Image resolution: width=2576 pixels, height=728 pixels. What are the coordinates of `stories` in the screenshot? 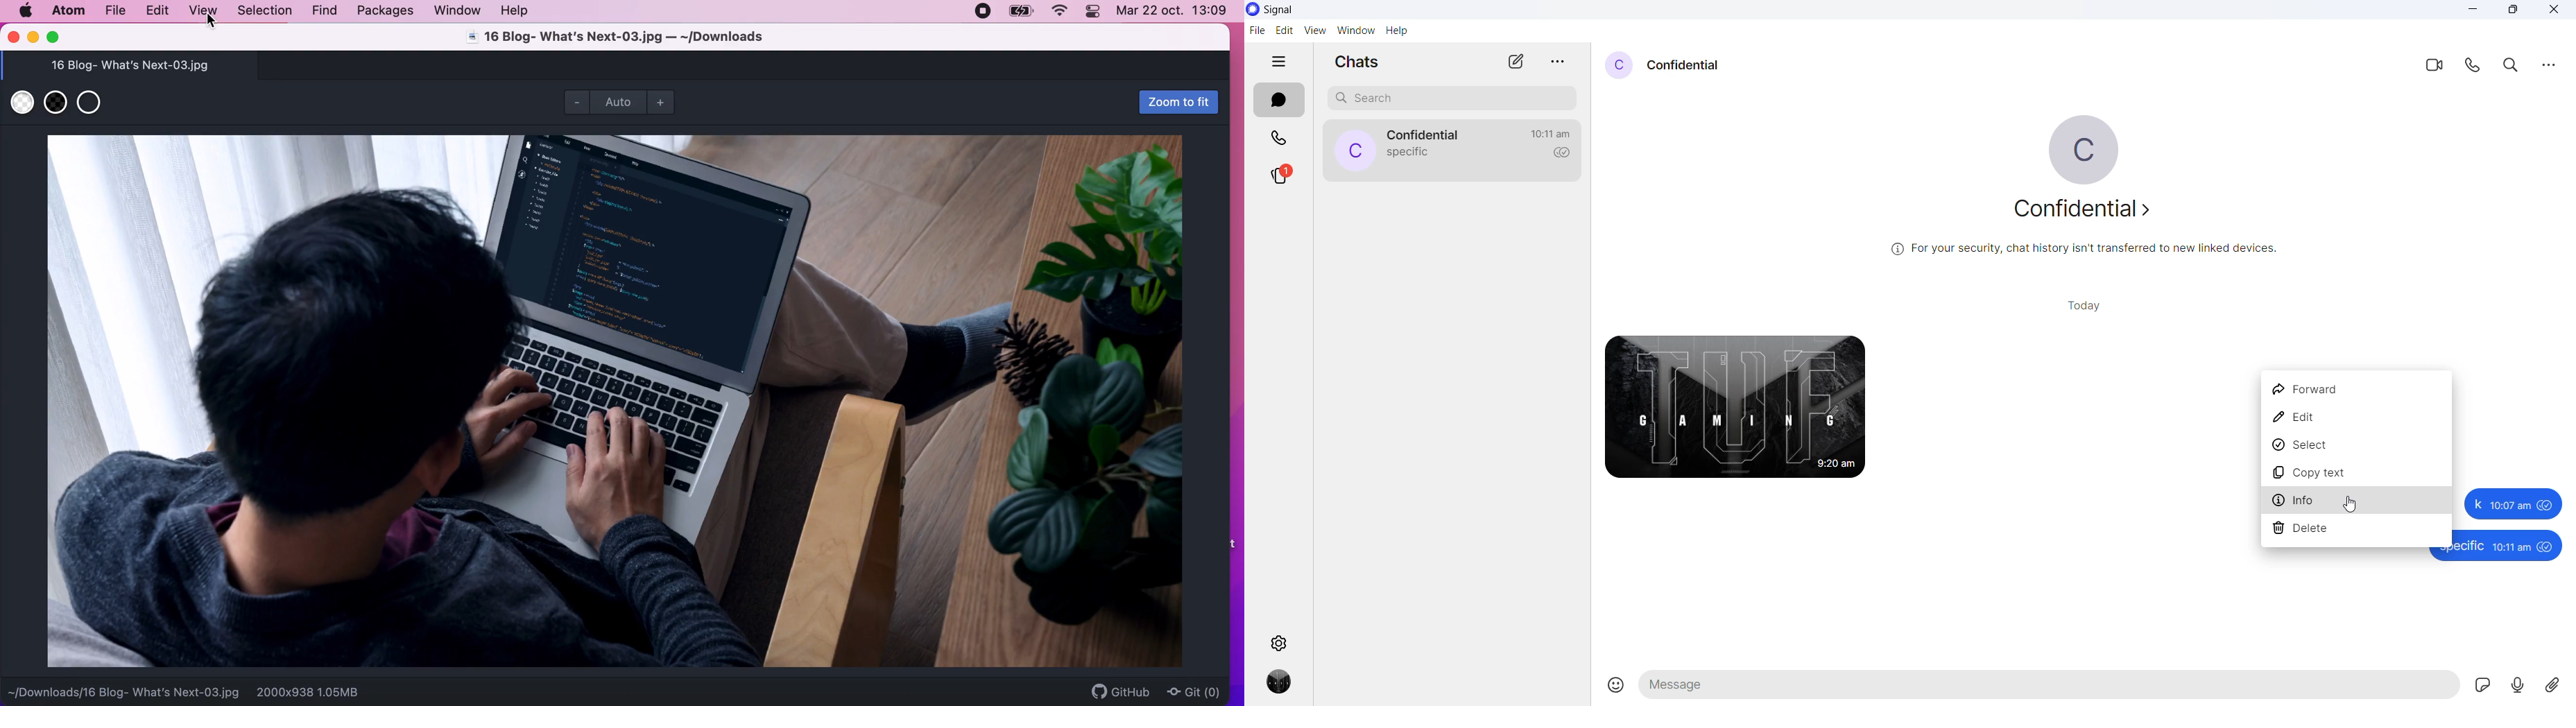 It's located at (1282, 178).